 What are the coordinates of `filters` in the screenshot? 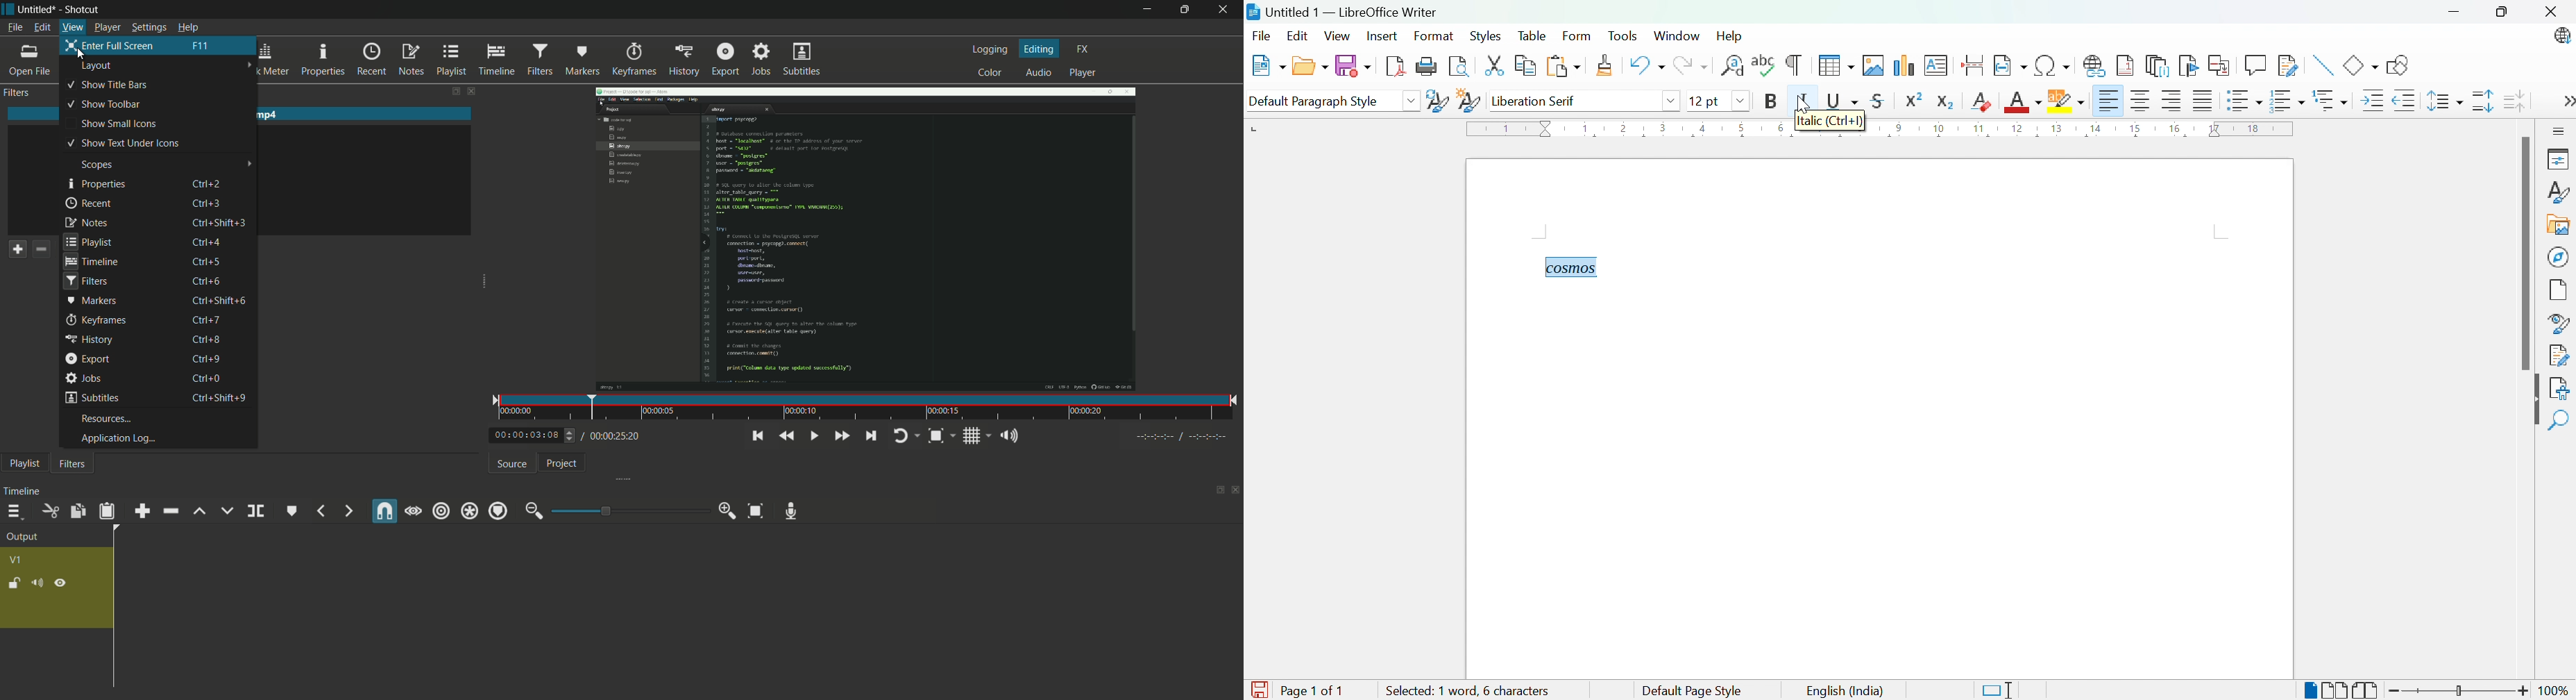 It's located at (85, 281).